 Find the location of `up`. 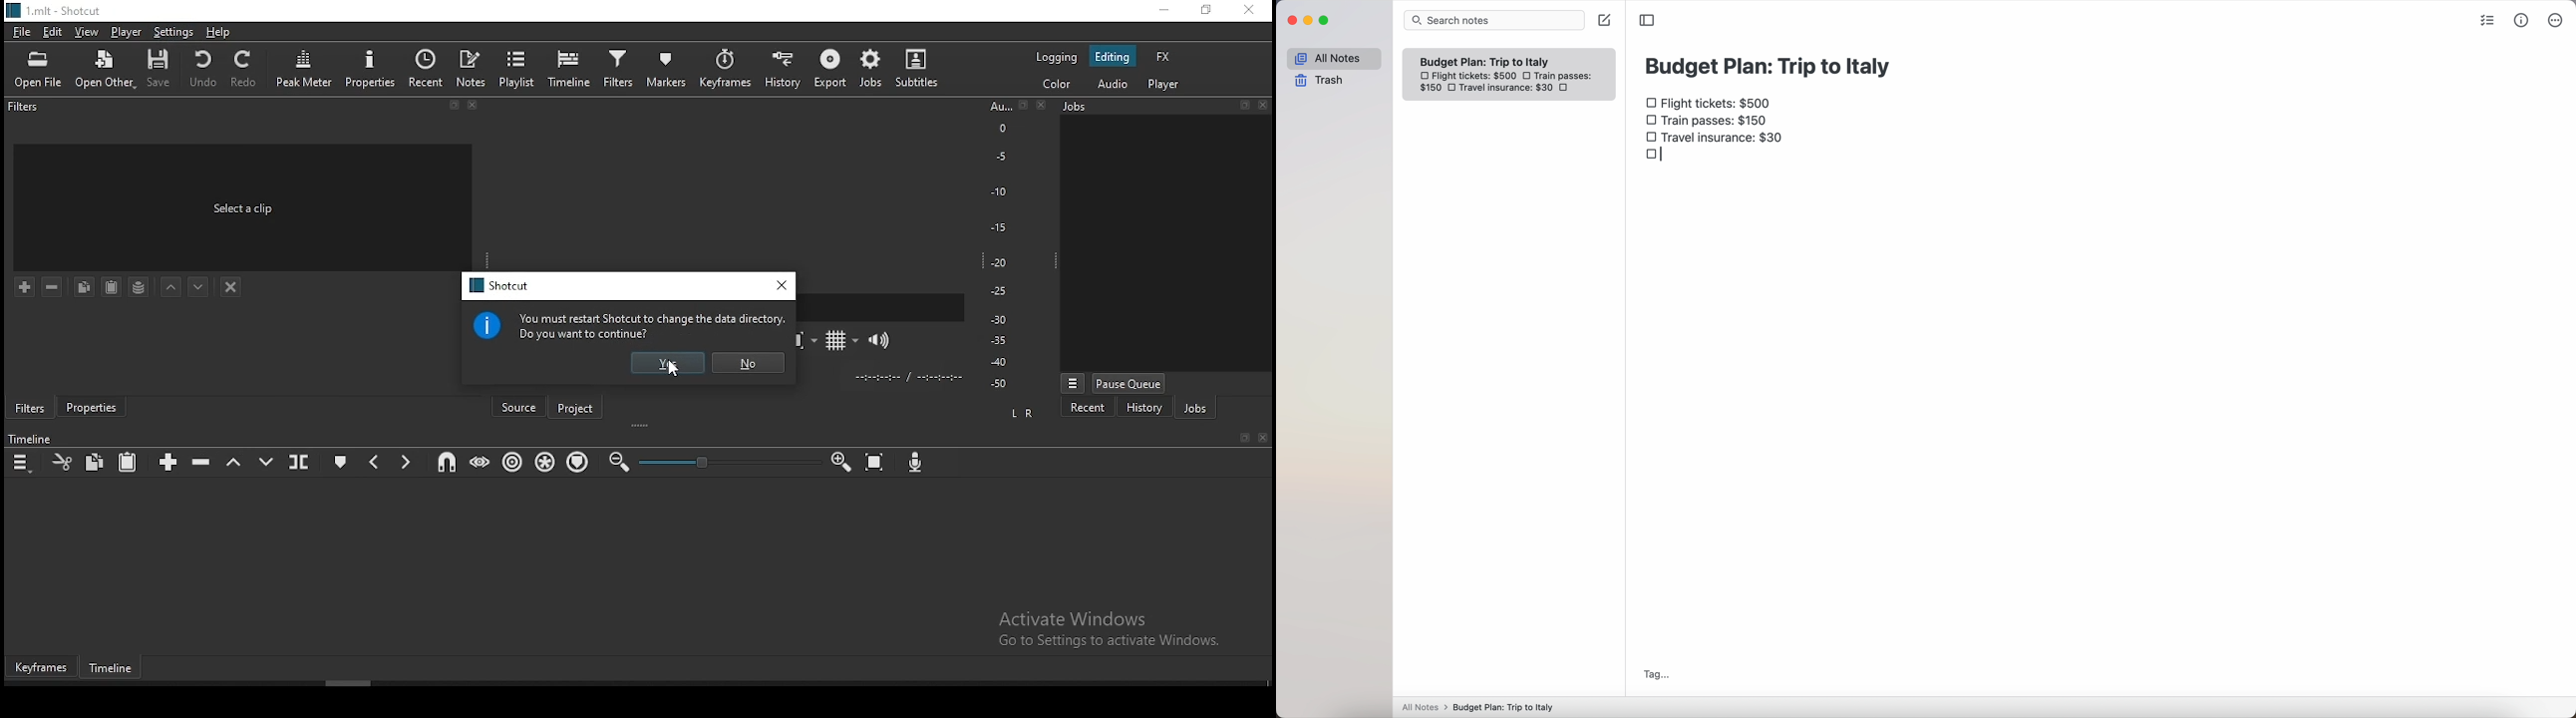

up is located at coordinates (172, 289).